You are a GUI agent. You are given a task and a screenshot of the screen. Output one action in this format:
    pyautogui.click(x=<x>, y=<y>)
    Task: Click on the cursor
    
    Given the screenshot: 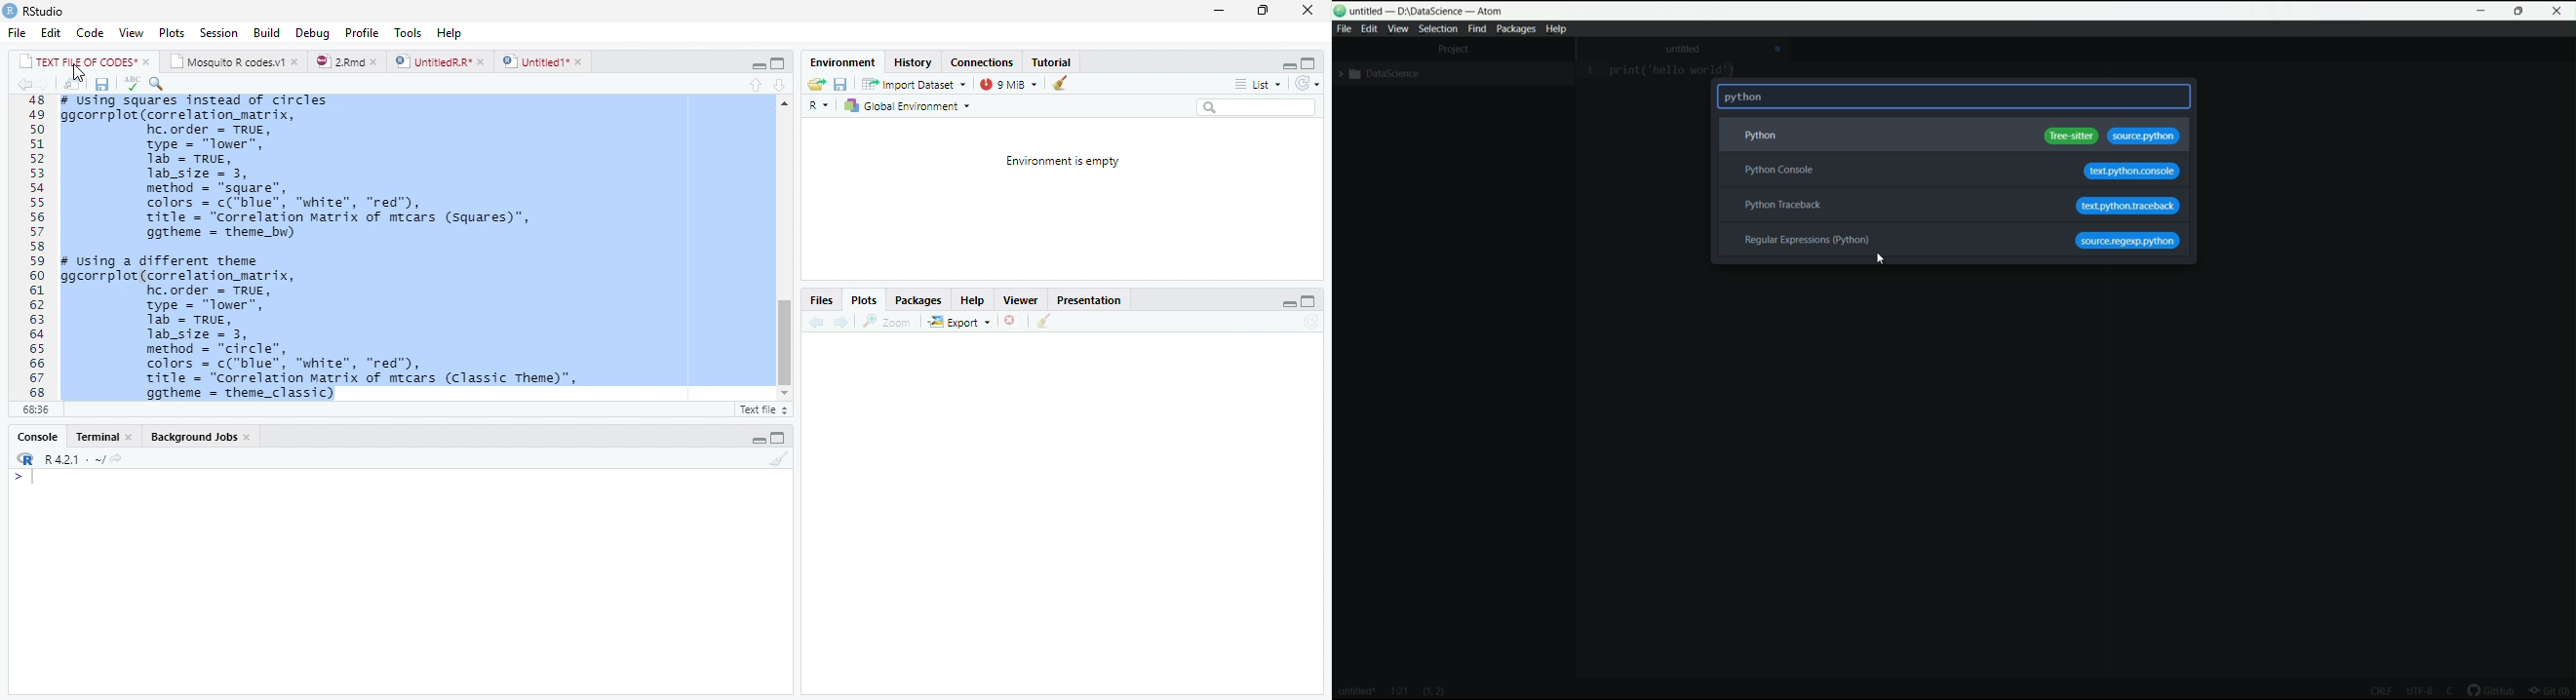 What is the action you would take?
    pyautogui.click(x=77, y=73)
    